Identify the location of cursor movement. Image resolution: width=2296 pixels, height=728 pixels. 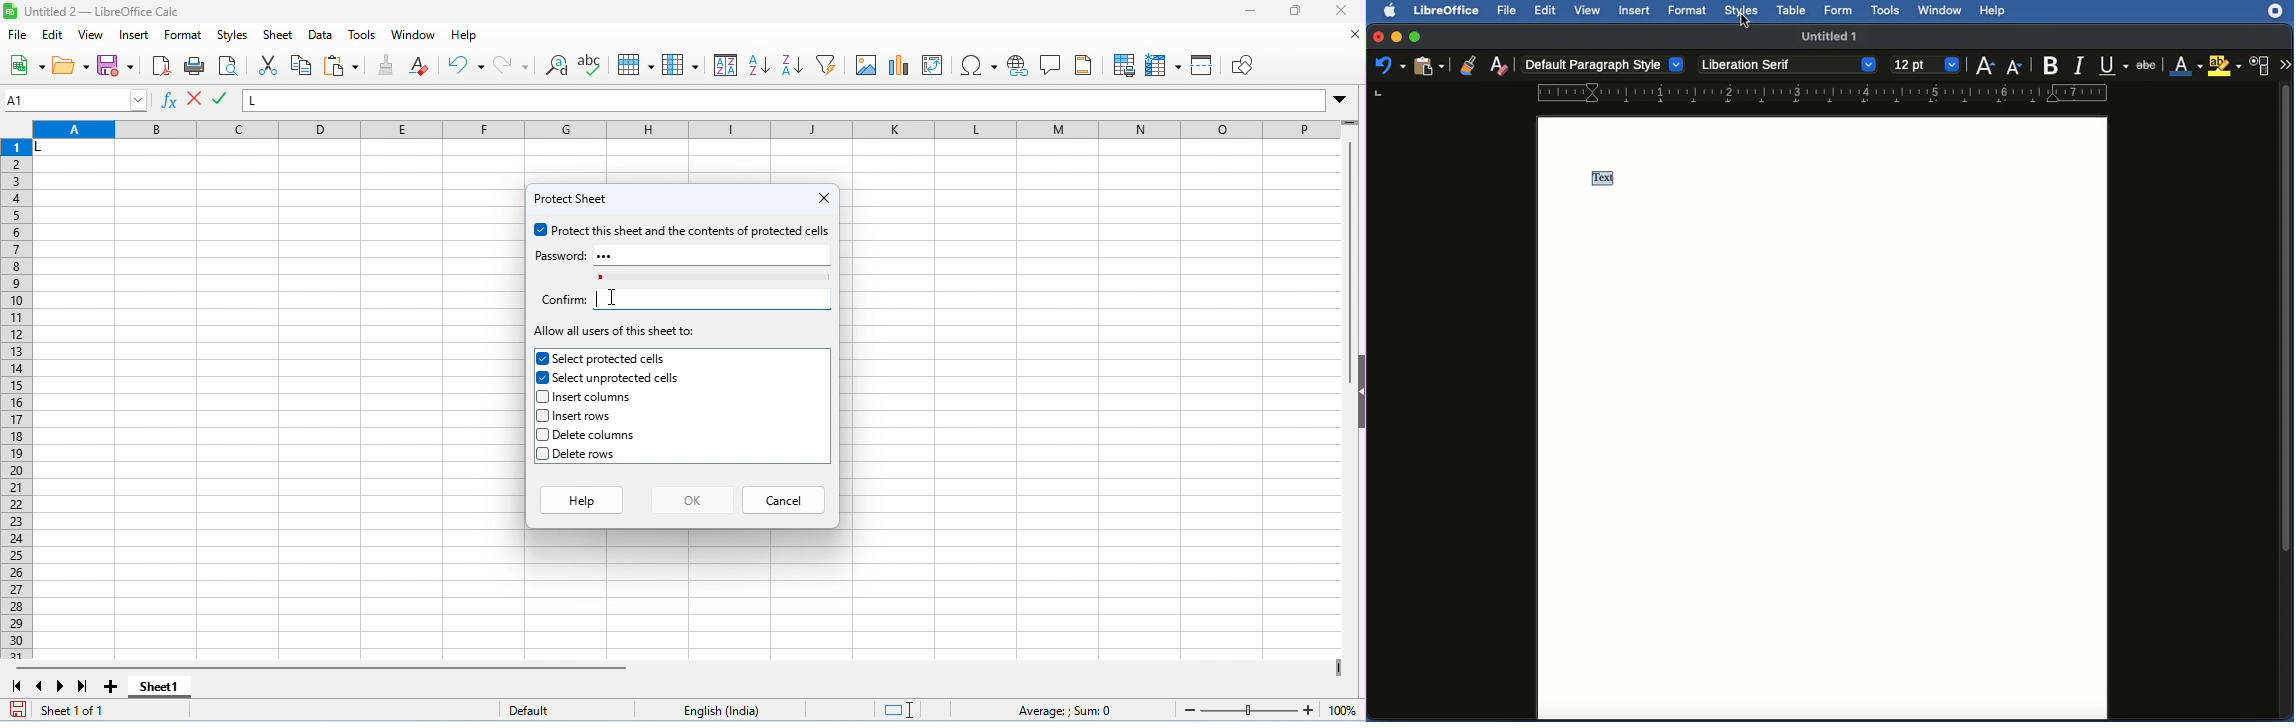
(617, 296).